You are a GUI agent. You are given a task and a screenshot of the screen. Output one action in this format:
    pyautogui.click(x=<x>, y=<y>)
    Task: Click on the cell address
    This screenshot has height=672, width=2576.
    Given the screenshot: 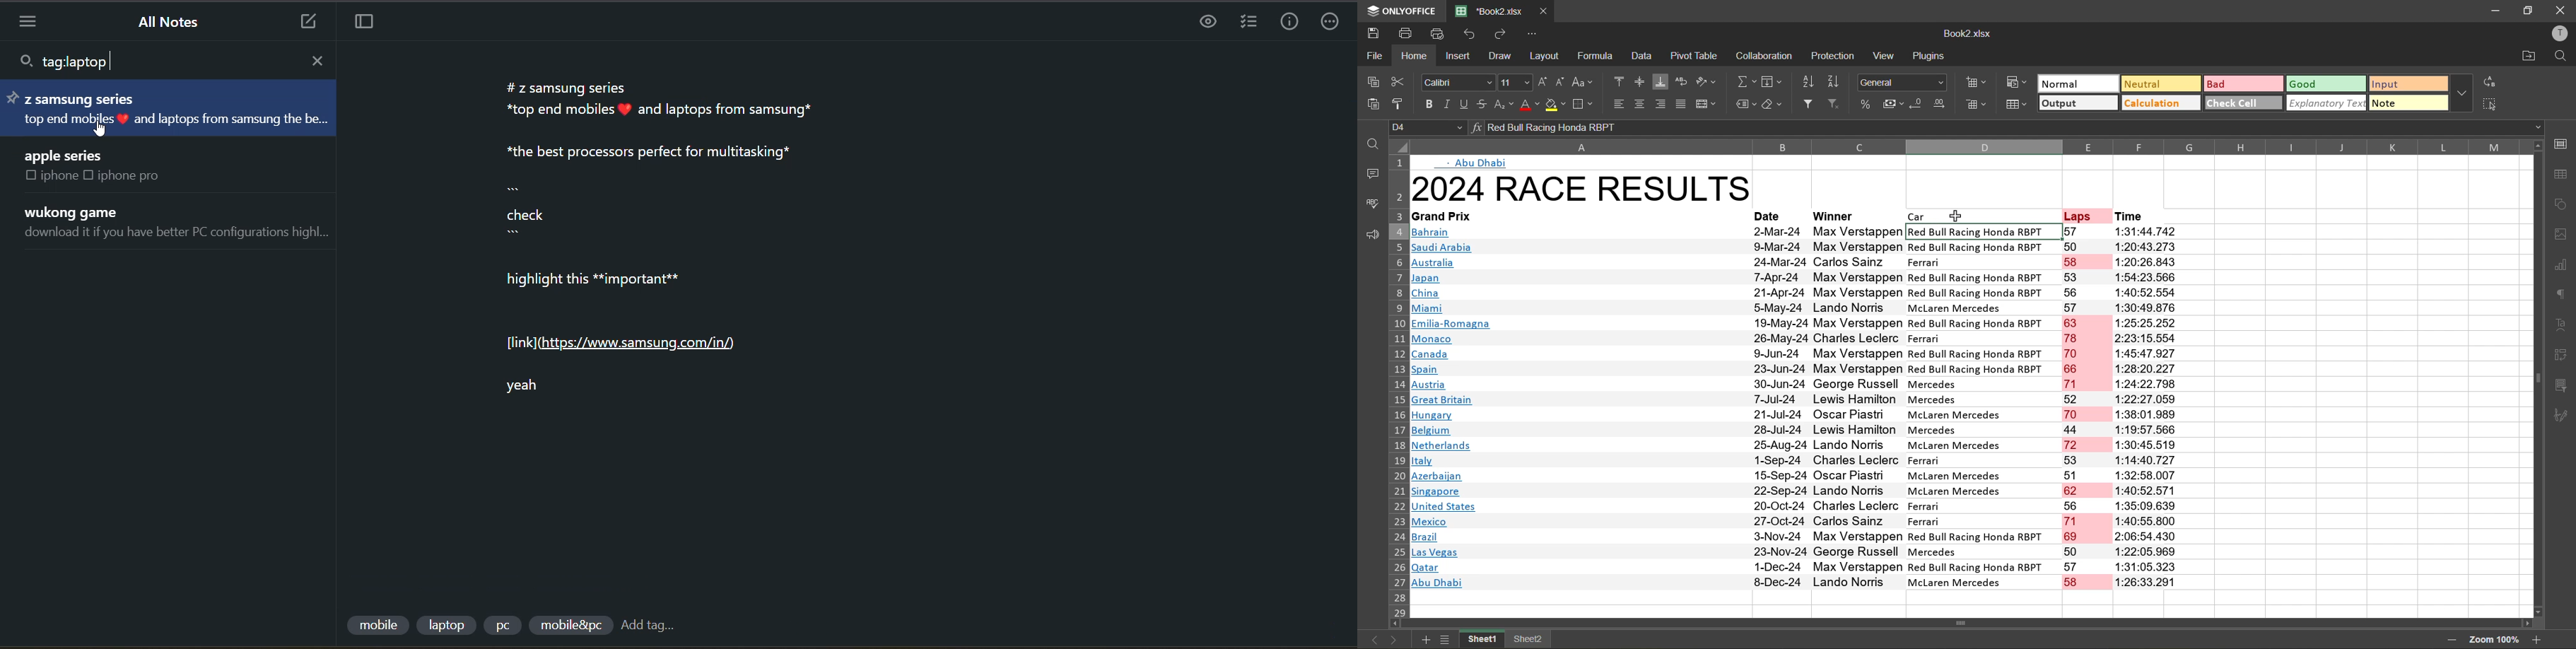 What is the action you would take?
    pyautogui.click(x=1427, y=128)
    